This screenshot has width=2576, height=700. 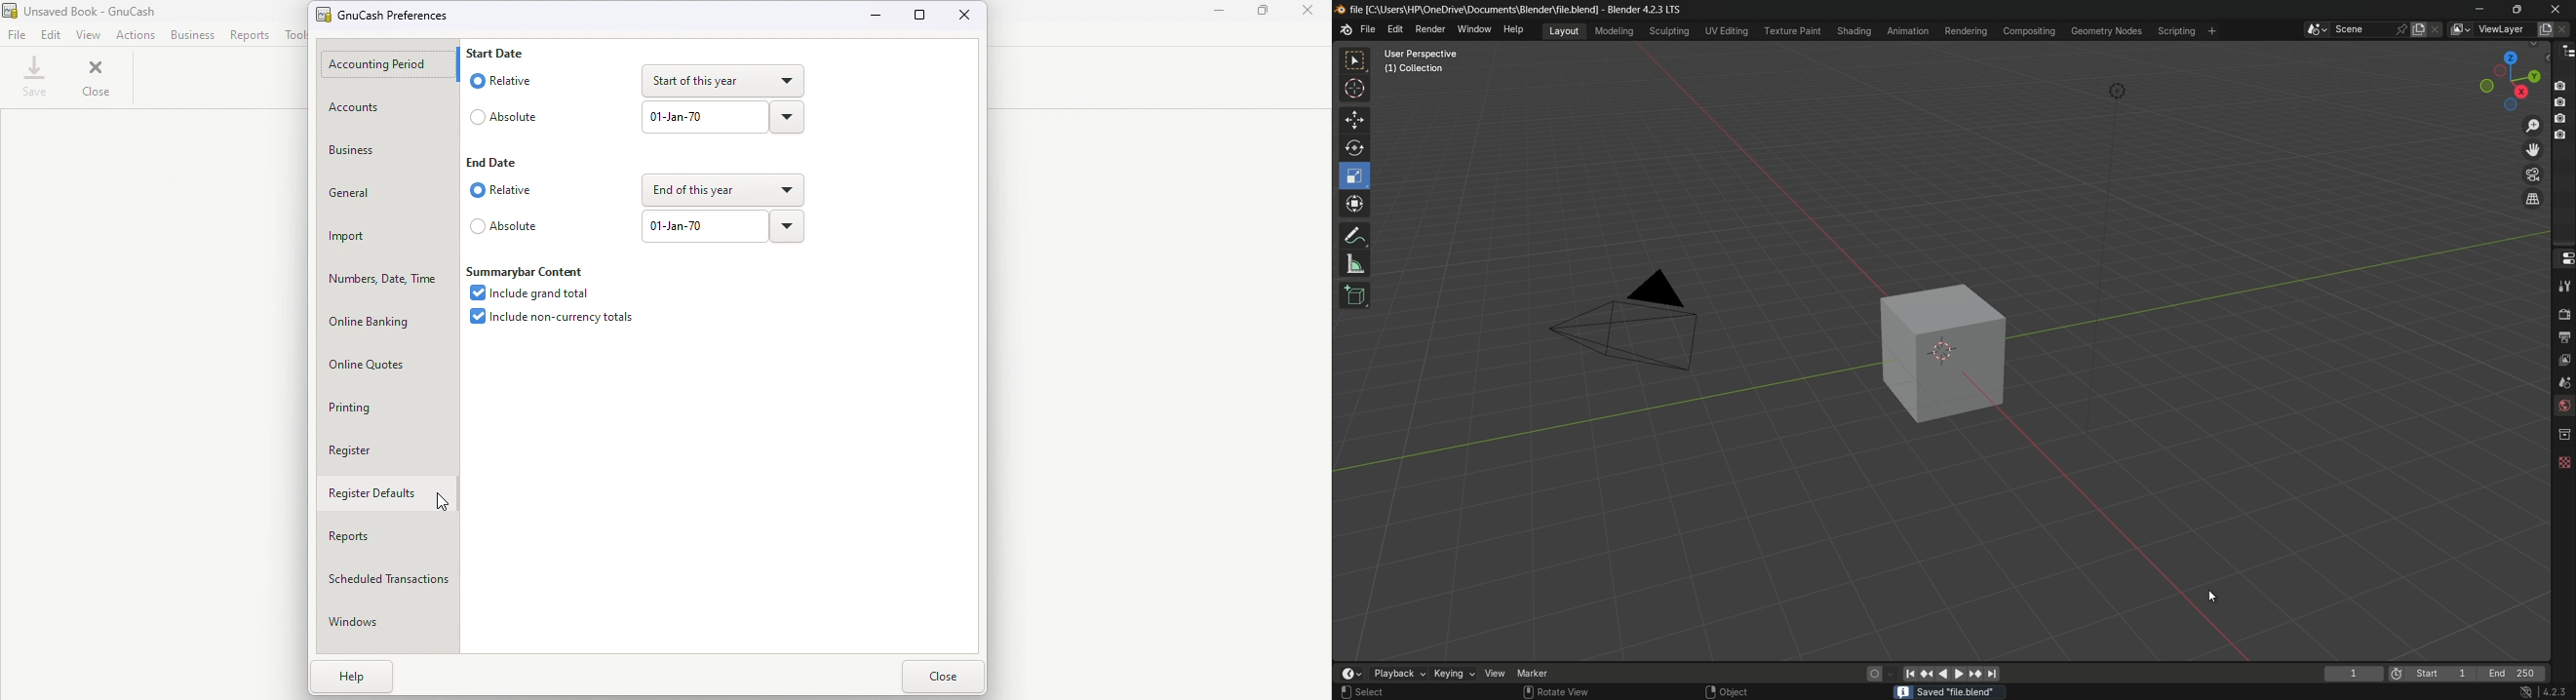 What do you see at coordinates (878, 16) in the screenshot?
I see `Minimize` at bounding box center [878, 16].